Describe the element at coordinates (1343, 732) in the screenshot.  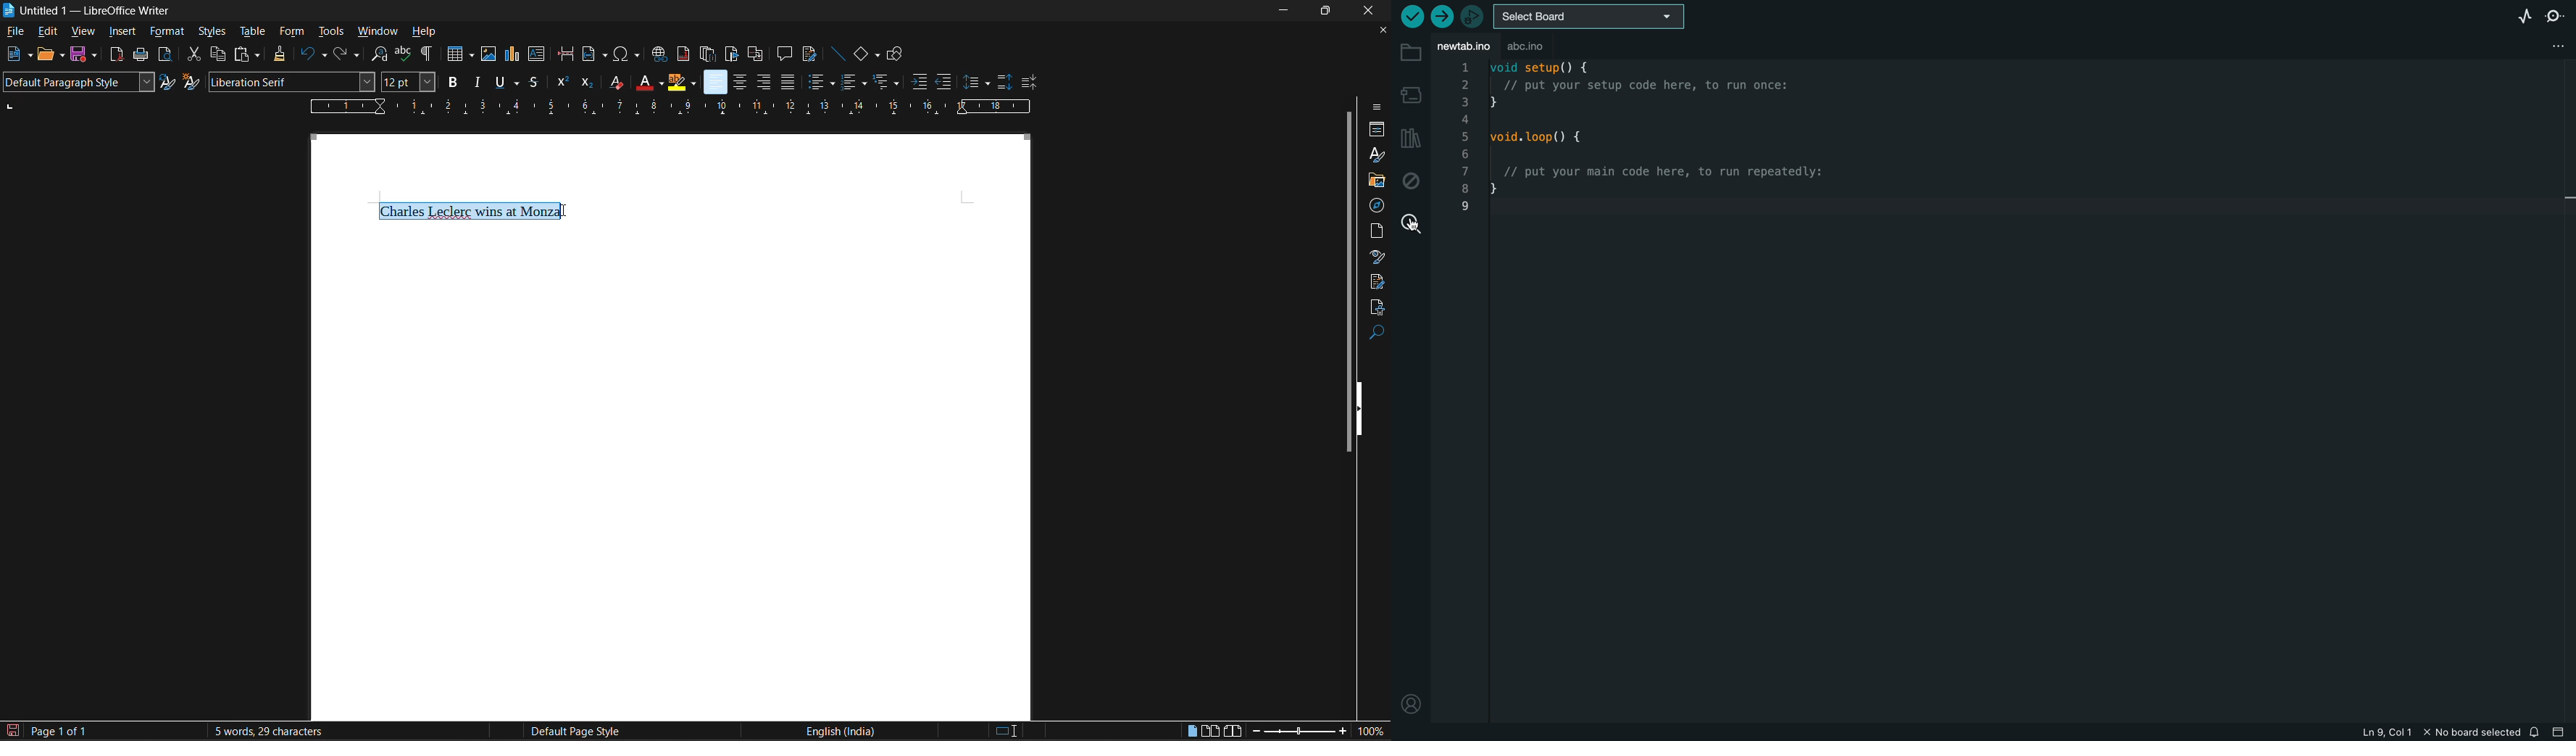
I see `zoom in` at that location.